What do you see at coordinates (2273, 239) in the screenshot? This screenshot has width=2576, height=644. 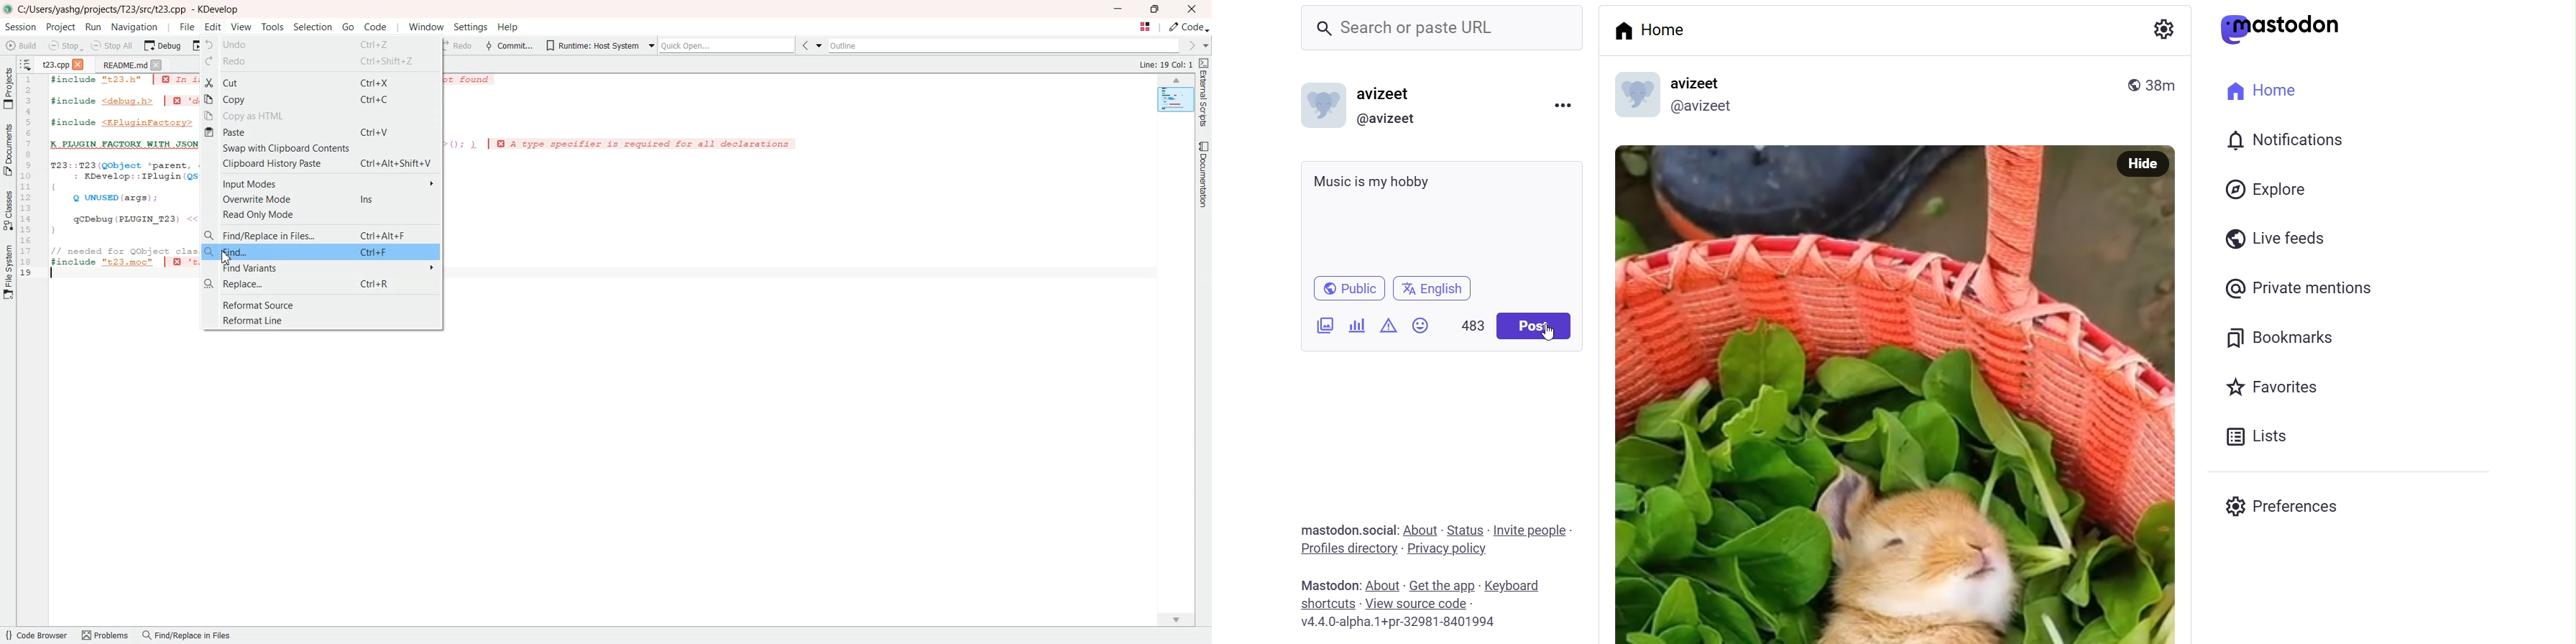 I see `Live Feeds` at bounding box center [2273, 239].